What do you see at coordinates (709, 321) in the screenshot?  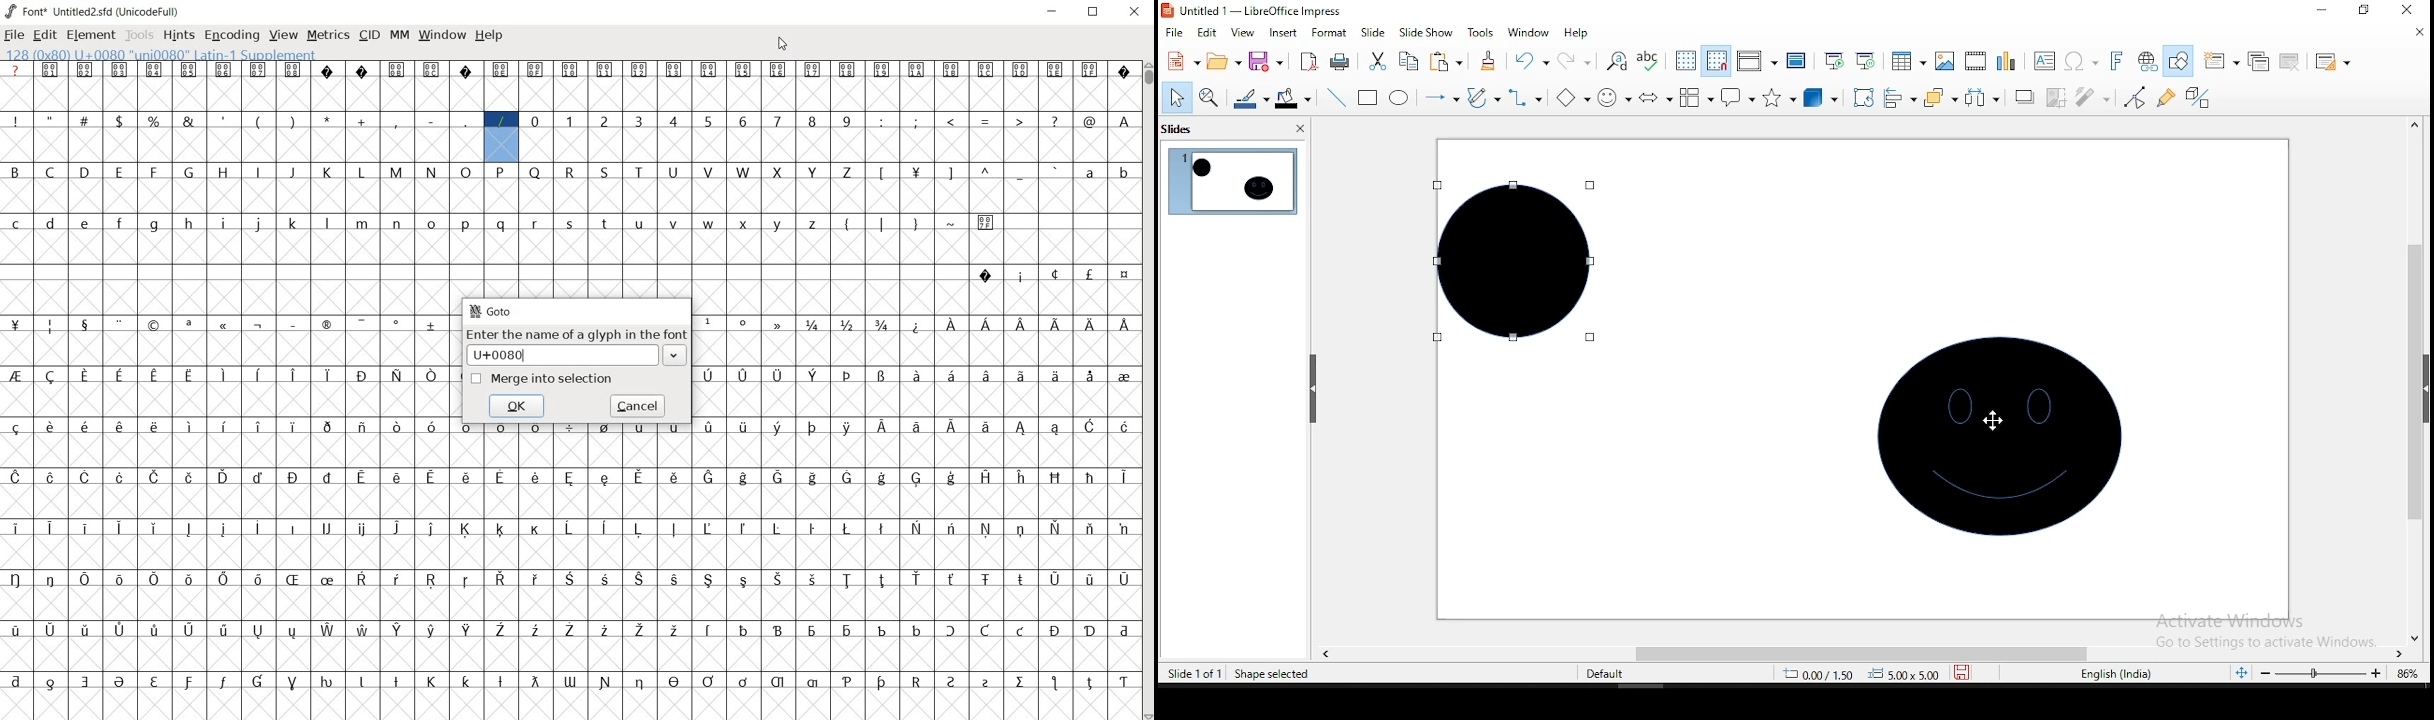 I see `glyph` at bounding box center [709, 321].